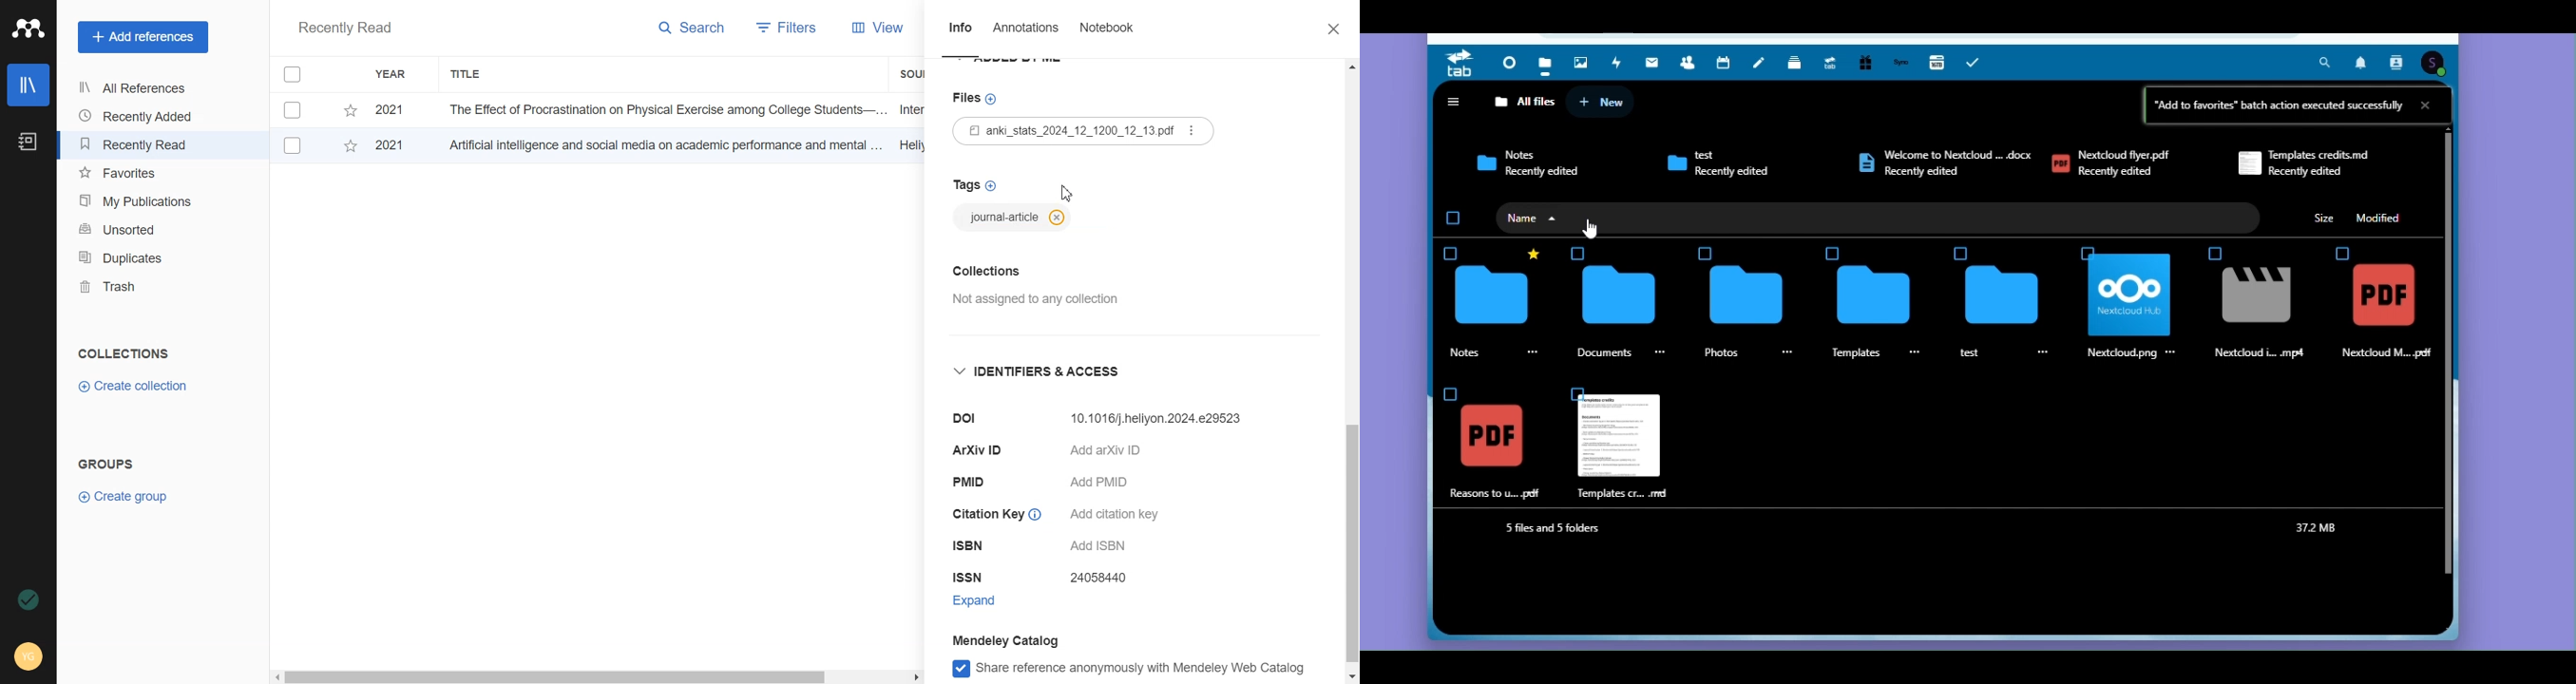 The image size is (2576, 700). What do you see at coordinates (2003, 298) in the screenshot?
I see `Icon` at bounding box center [2003, 298].